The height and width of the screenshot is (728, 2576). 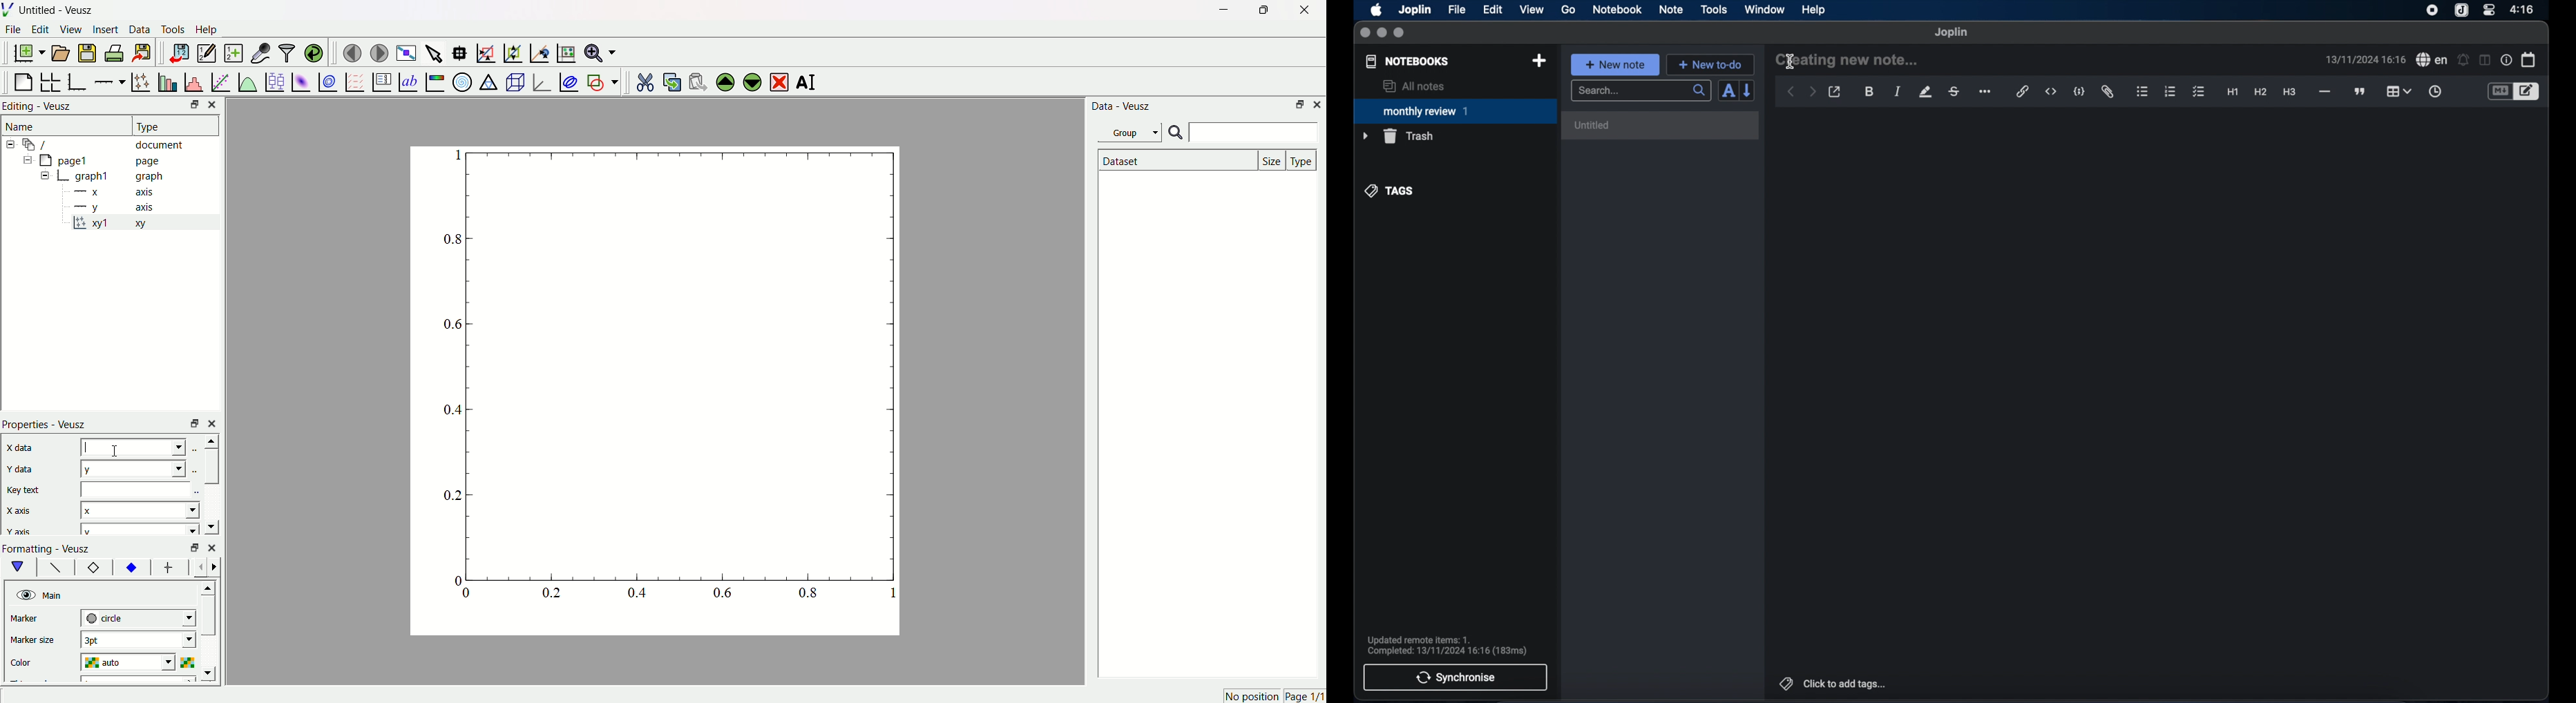 What do you see at coordinates (1656, 131) in the screenshot?
I see `no notes in here. create one by clicking on "new note".` at bounding box center [1656, 131].